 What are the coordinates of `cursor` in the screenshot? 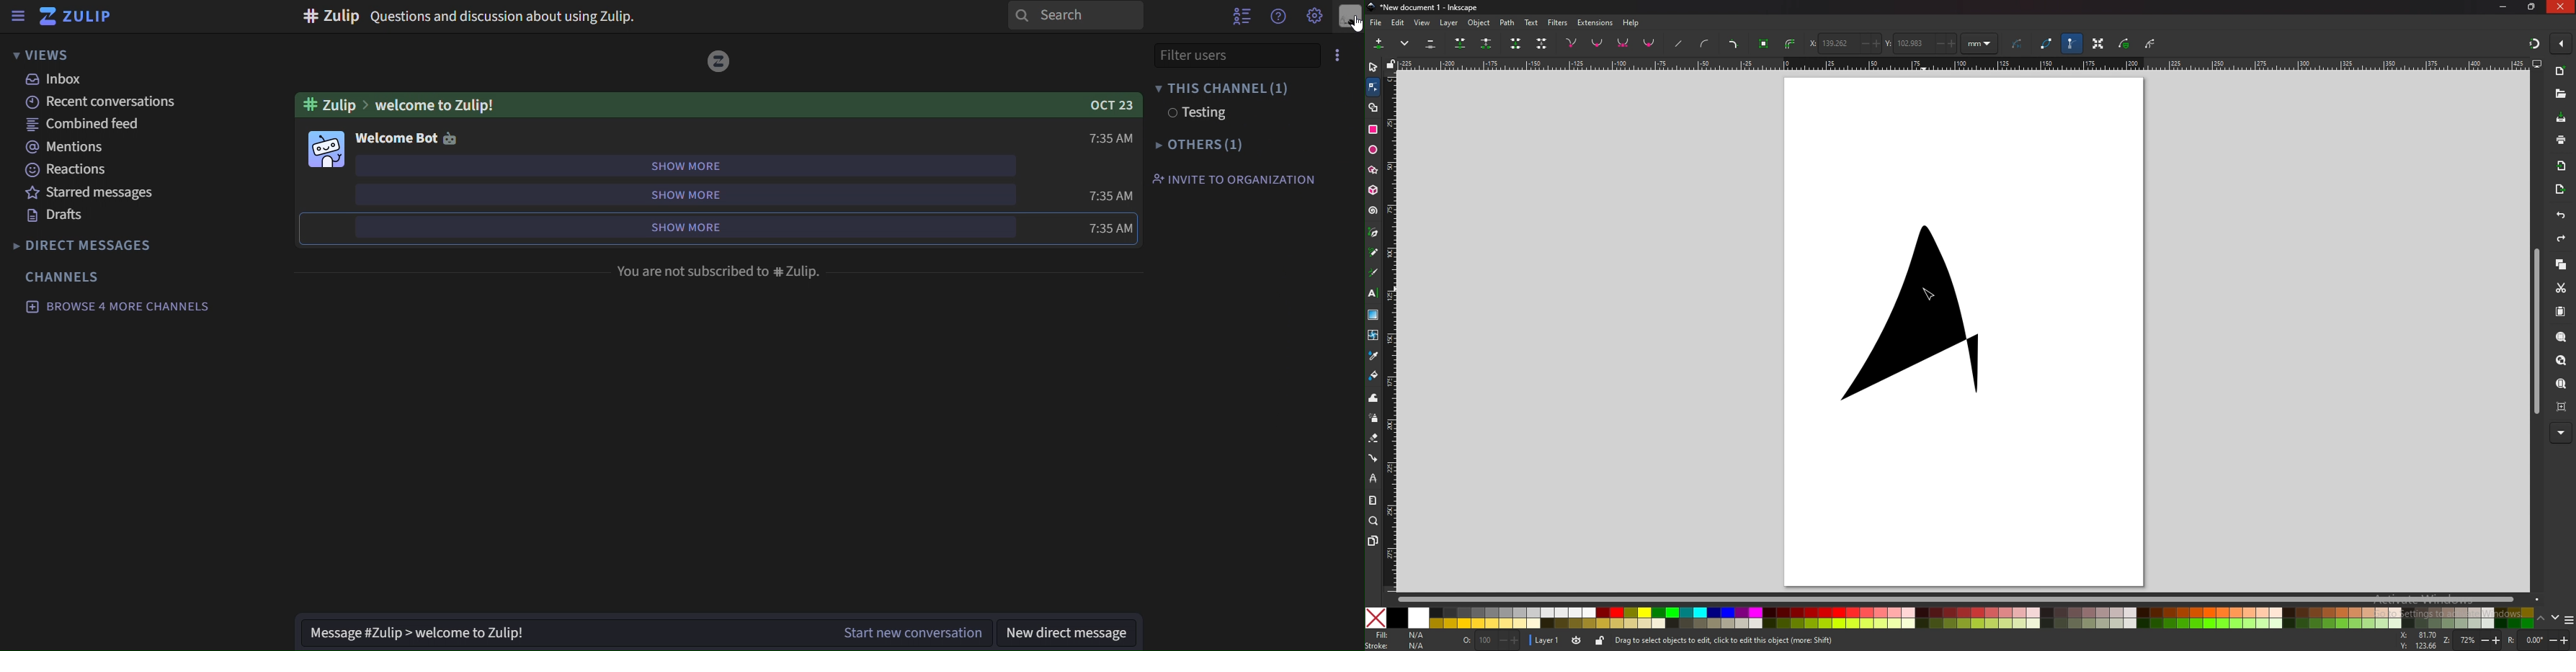 It's located at (1928, 293).